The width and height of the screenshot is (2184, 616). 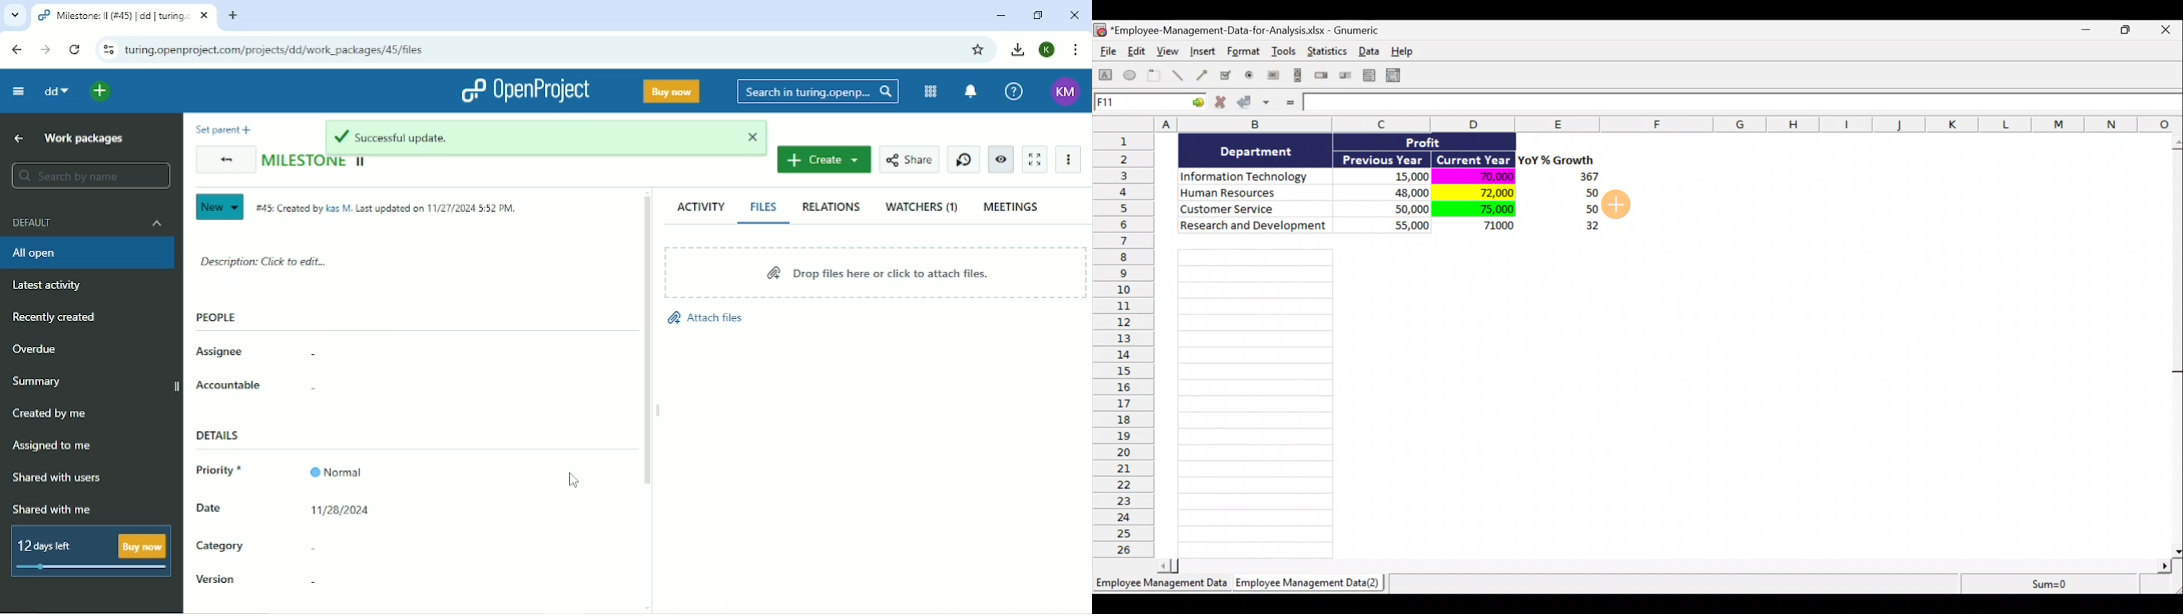 I want to click on Create a spin button, so click(x=1322, y=76).